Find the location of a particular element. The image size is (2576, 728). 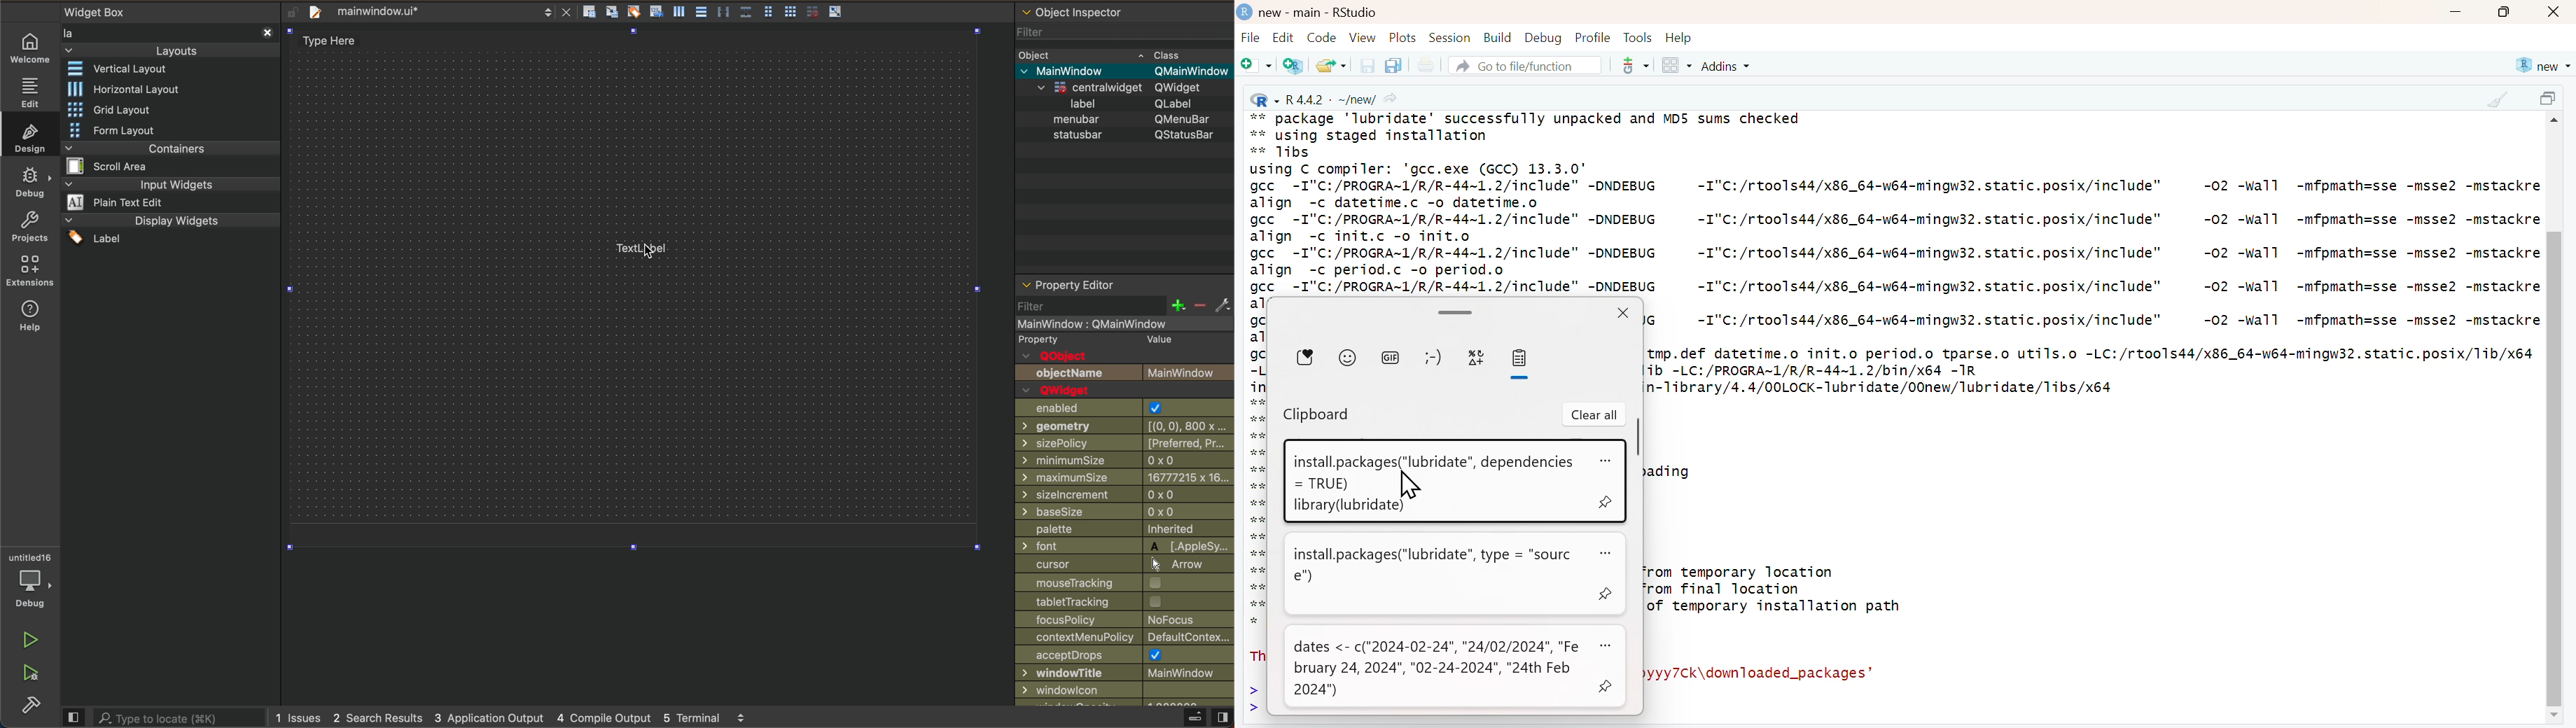

close is located at coordinates (1622, 312).